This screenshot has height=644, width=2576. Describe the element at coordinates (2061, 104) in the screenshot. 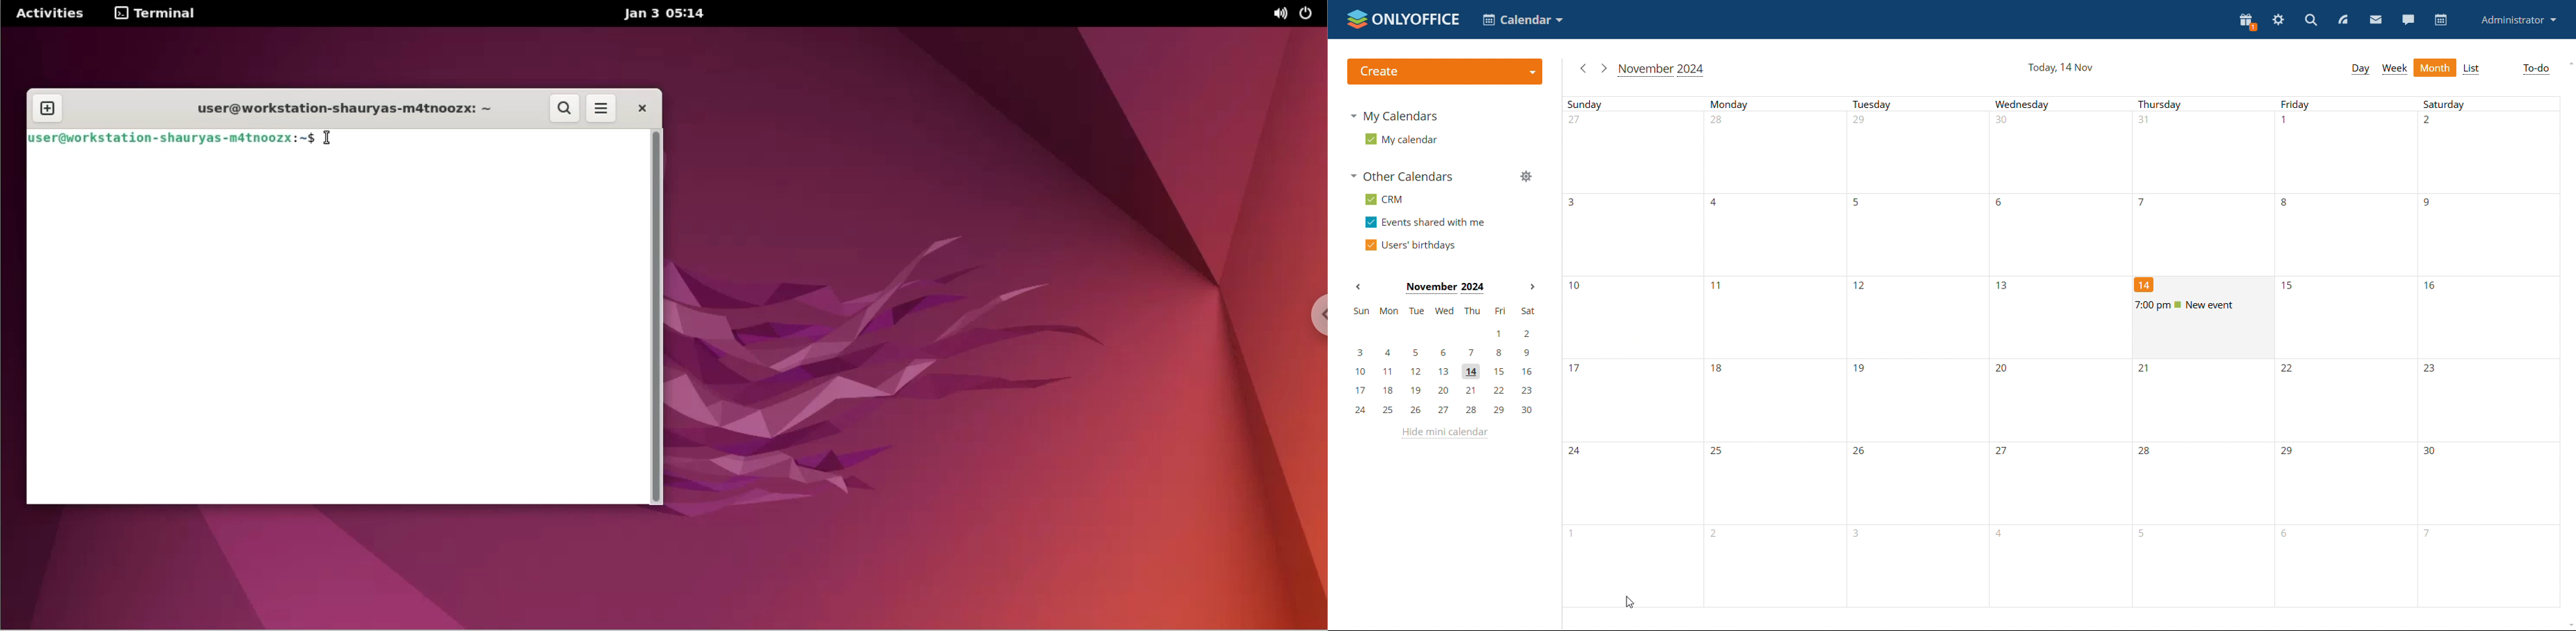

I see `days` at that location.